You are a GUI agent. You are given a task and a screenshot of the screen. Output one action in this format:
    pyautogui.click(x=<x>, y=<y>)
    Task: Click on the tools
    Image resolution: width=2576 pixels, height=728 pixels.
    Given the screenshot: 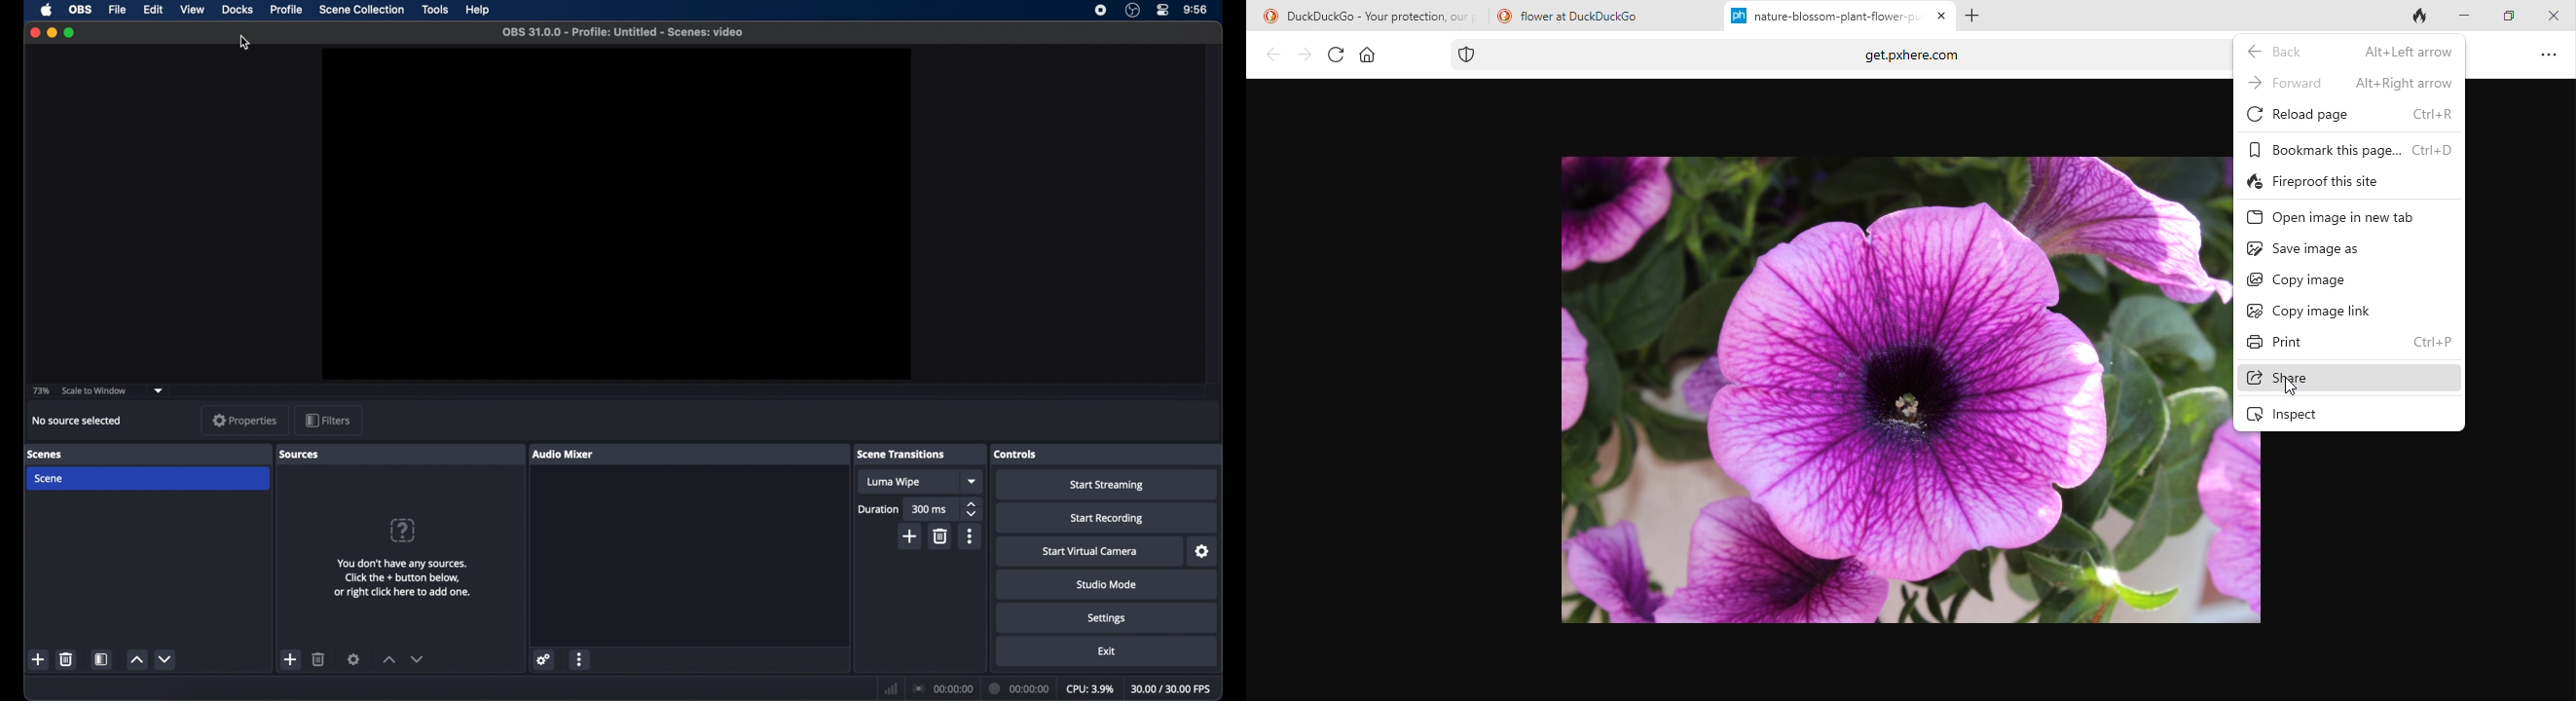 What is the action you would take?
    pyautogui.click(x=435, y=10)
    